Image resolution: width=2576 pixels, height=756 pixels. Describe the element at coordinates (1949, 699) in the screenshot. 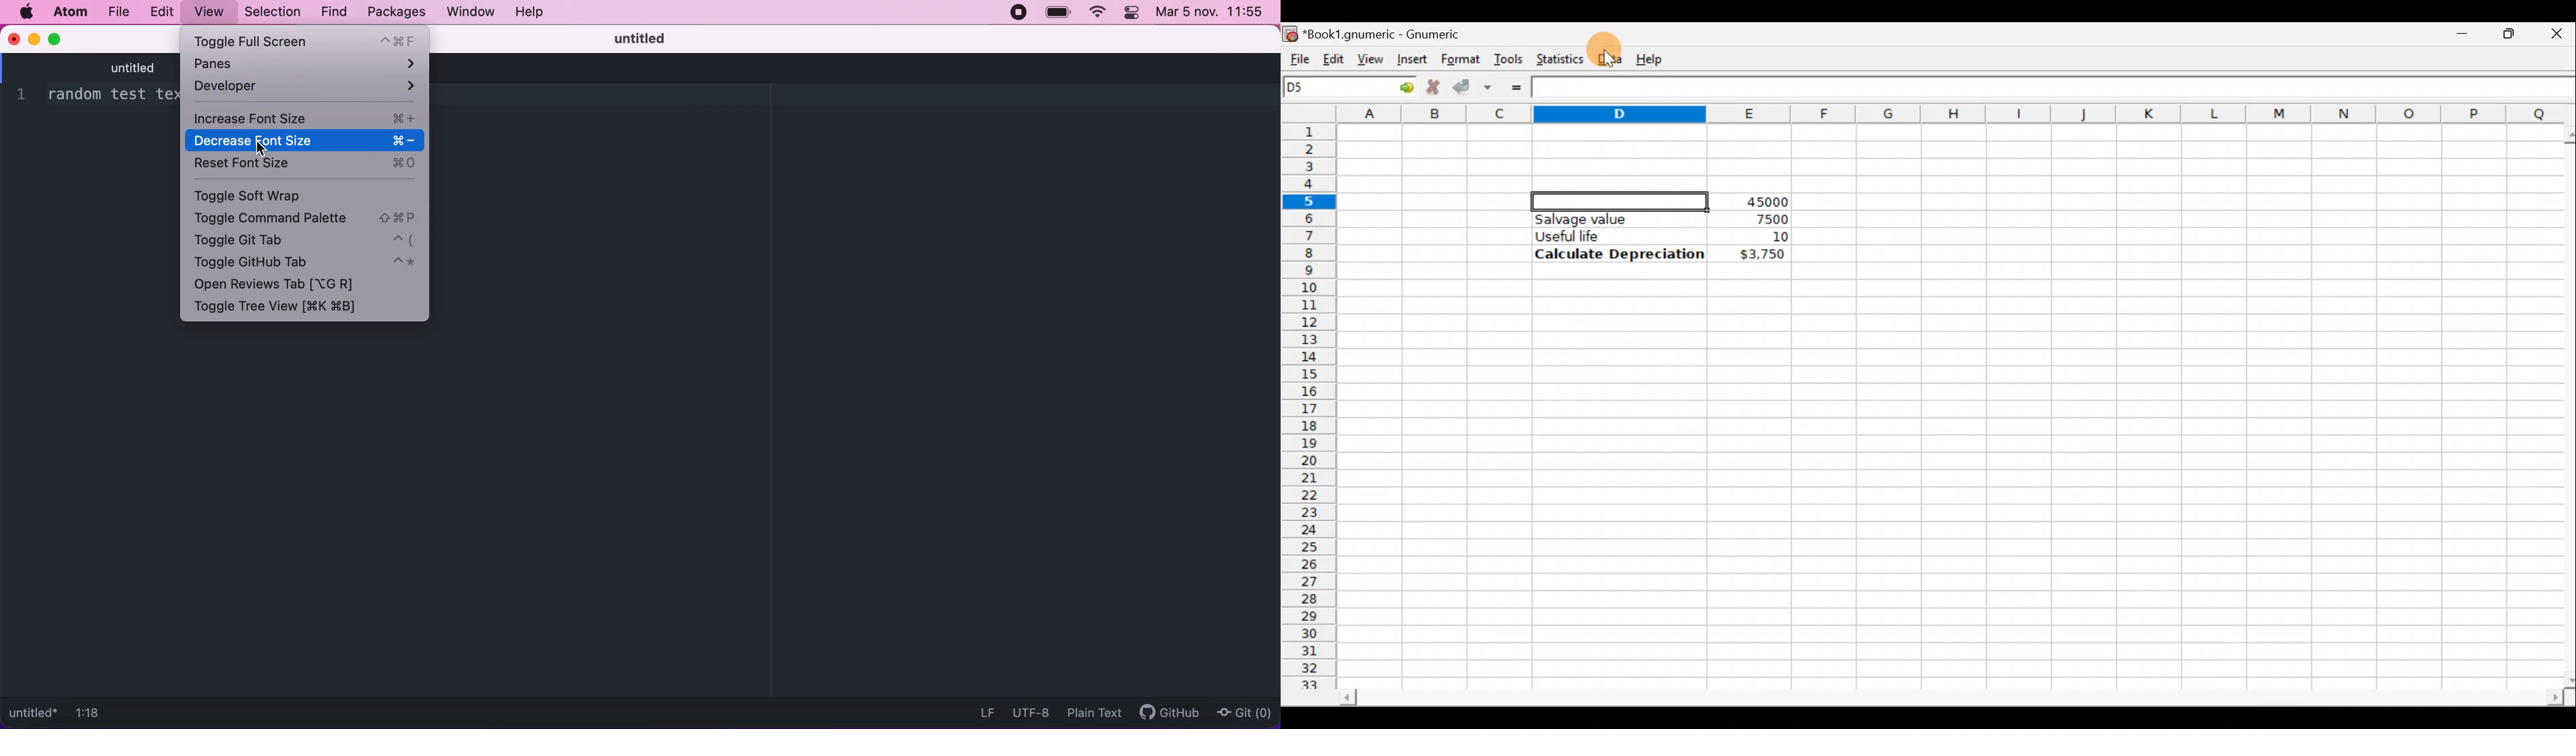

I see `Scroll bar` at that location.